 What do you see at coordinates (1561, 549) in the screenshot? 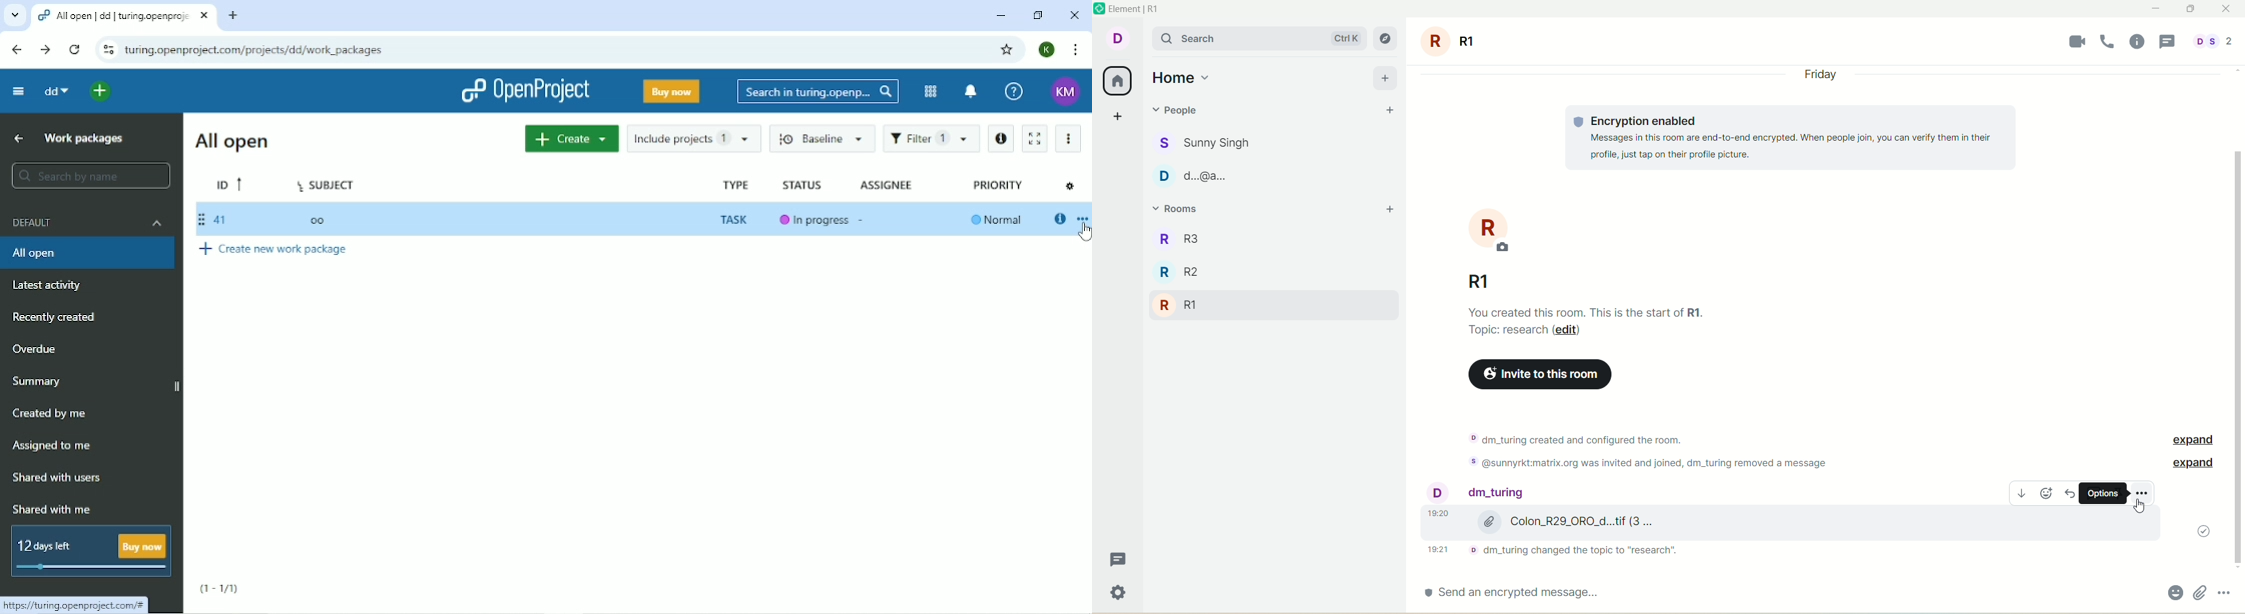
I see `text` at bounding box center [1561, 549].